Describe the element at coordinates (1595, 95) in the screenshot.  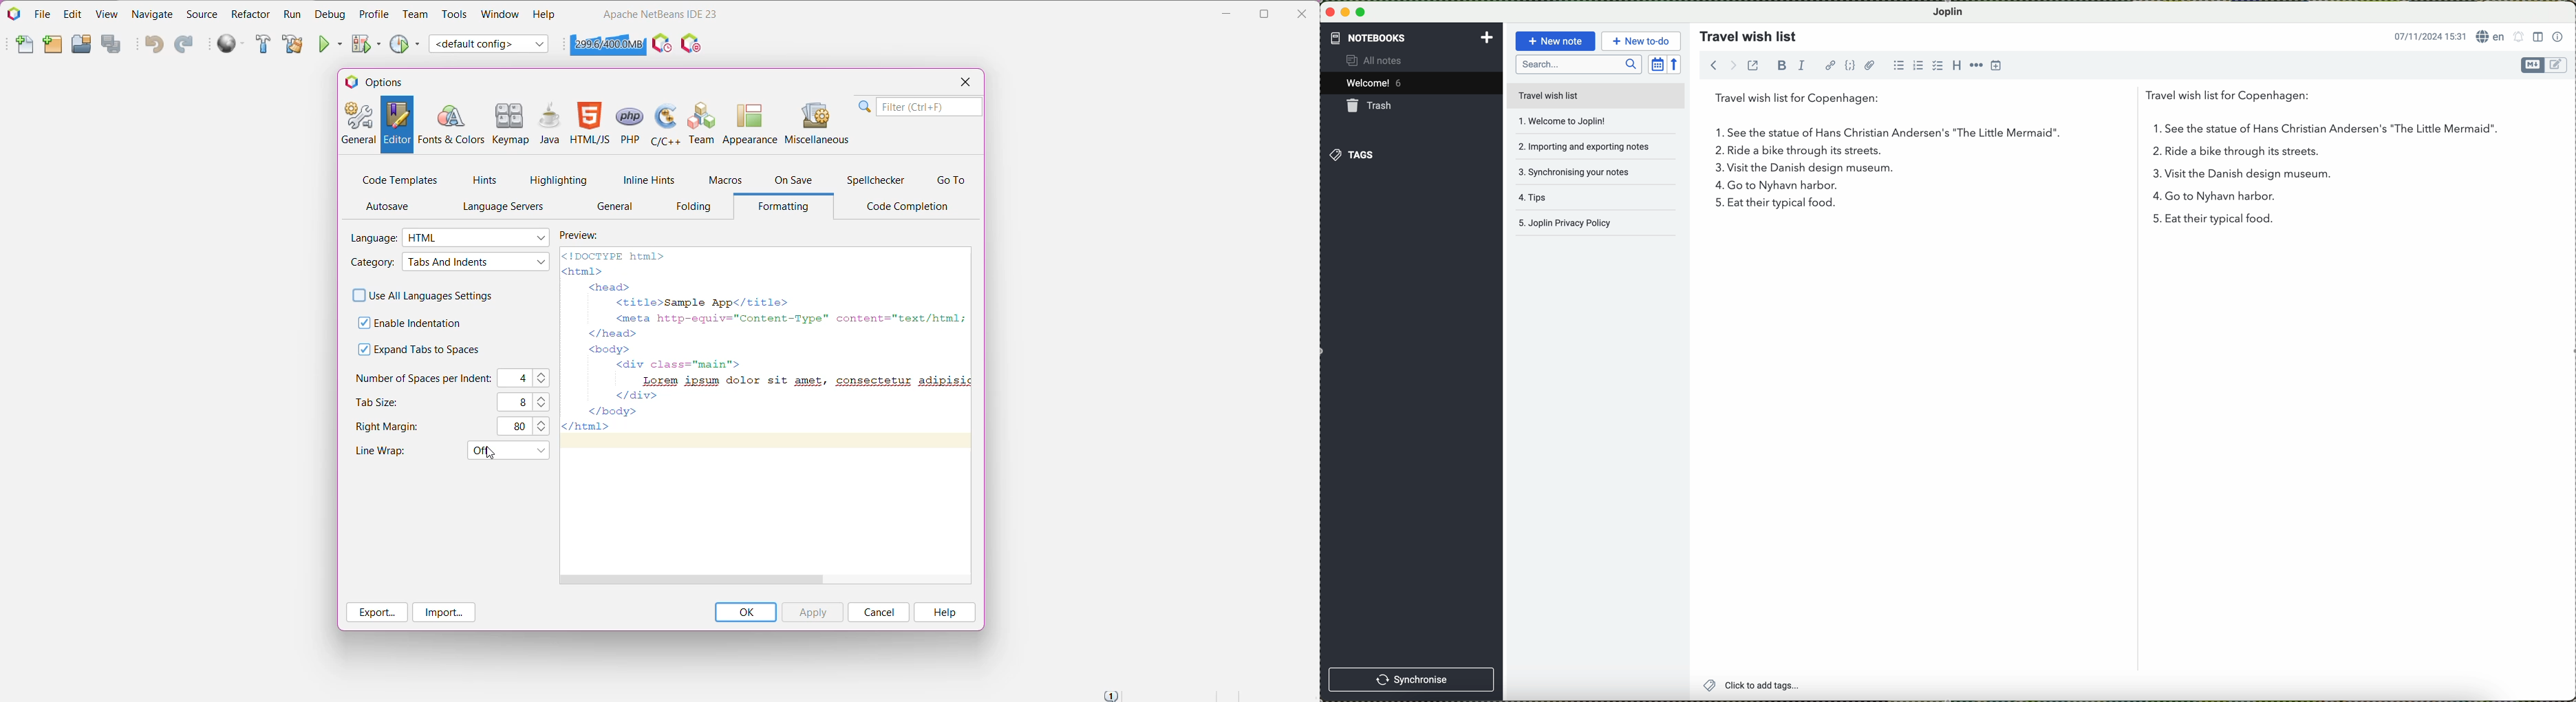
I see `travel wish list file` at that location.